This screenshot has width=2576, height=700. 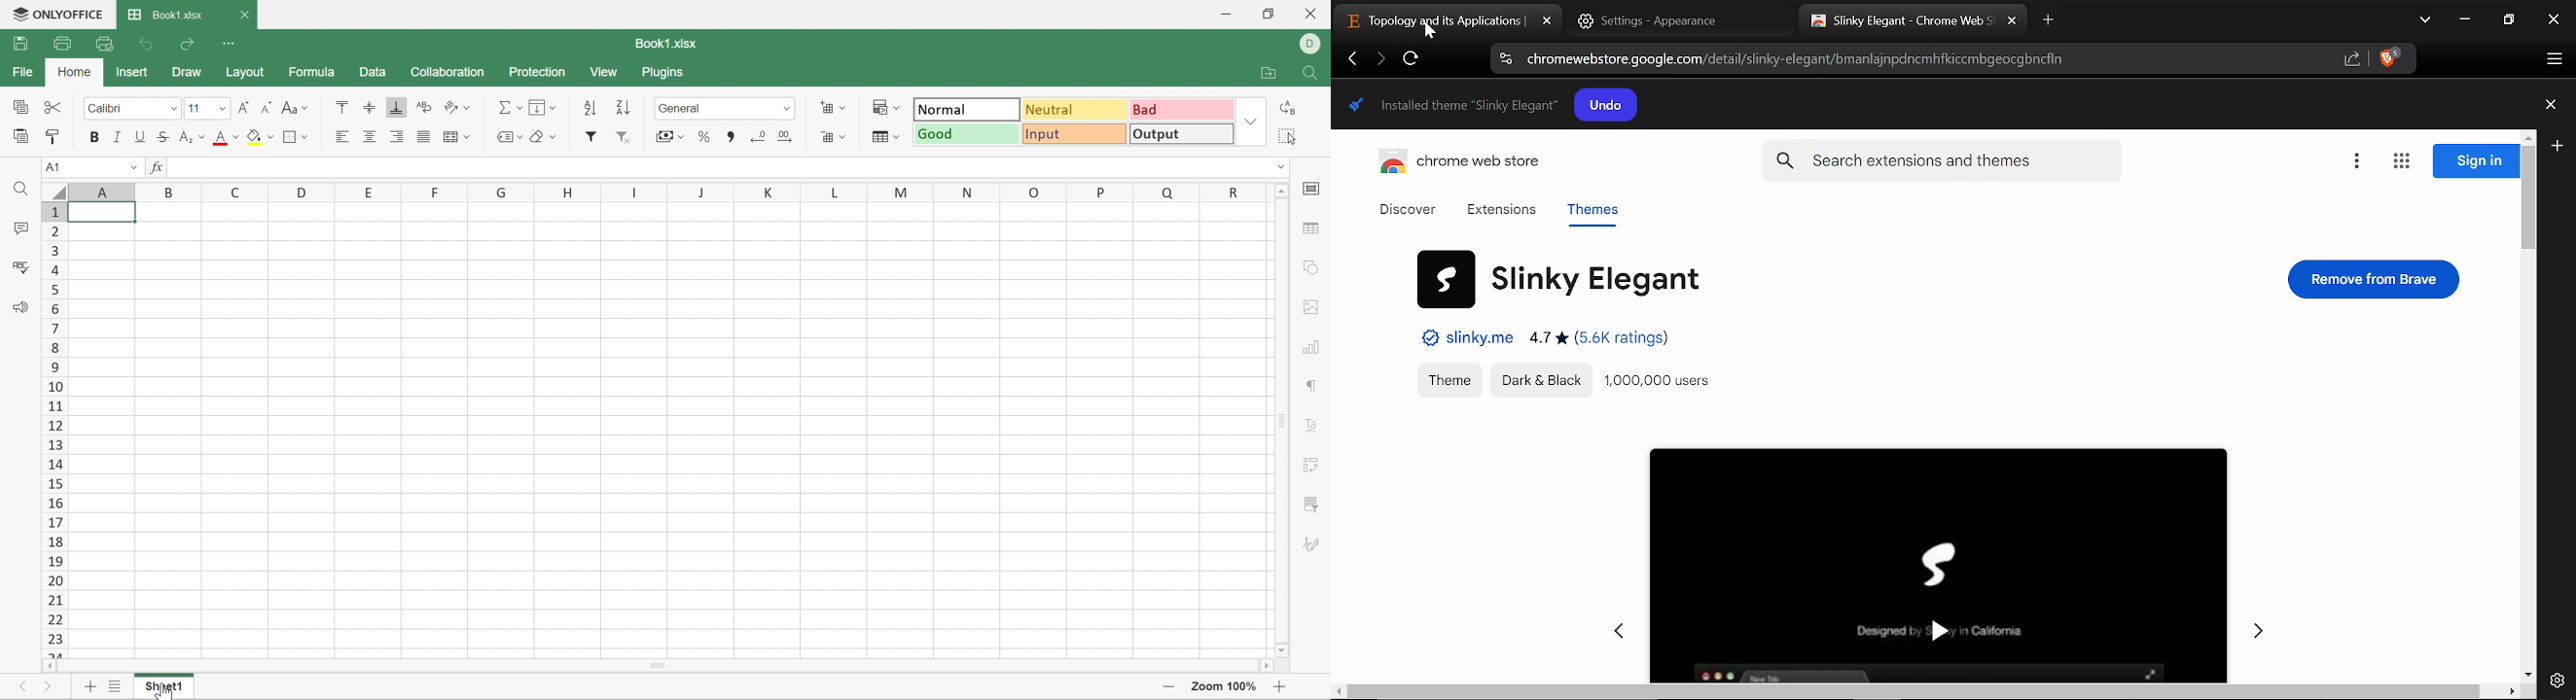 I want to click on 17, so click(x=51, y=522).